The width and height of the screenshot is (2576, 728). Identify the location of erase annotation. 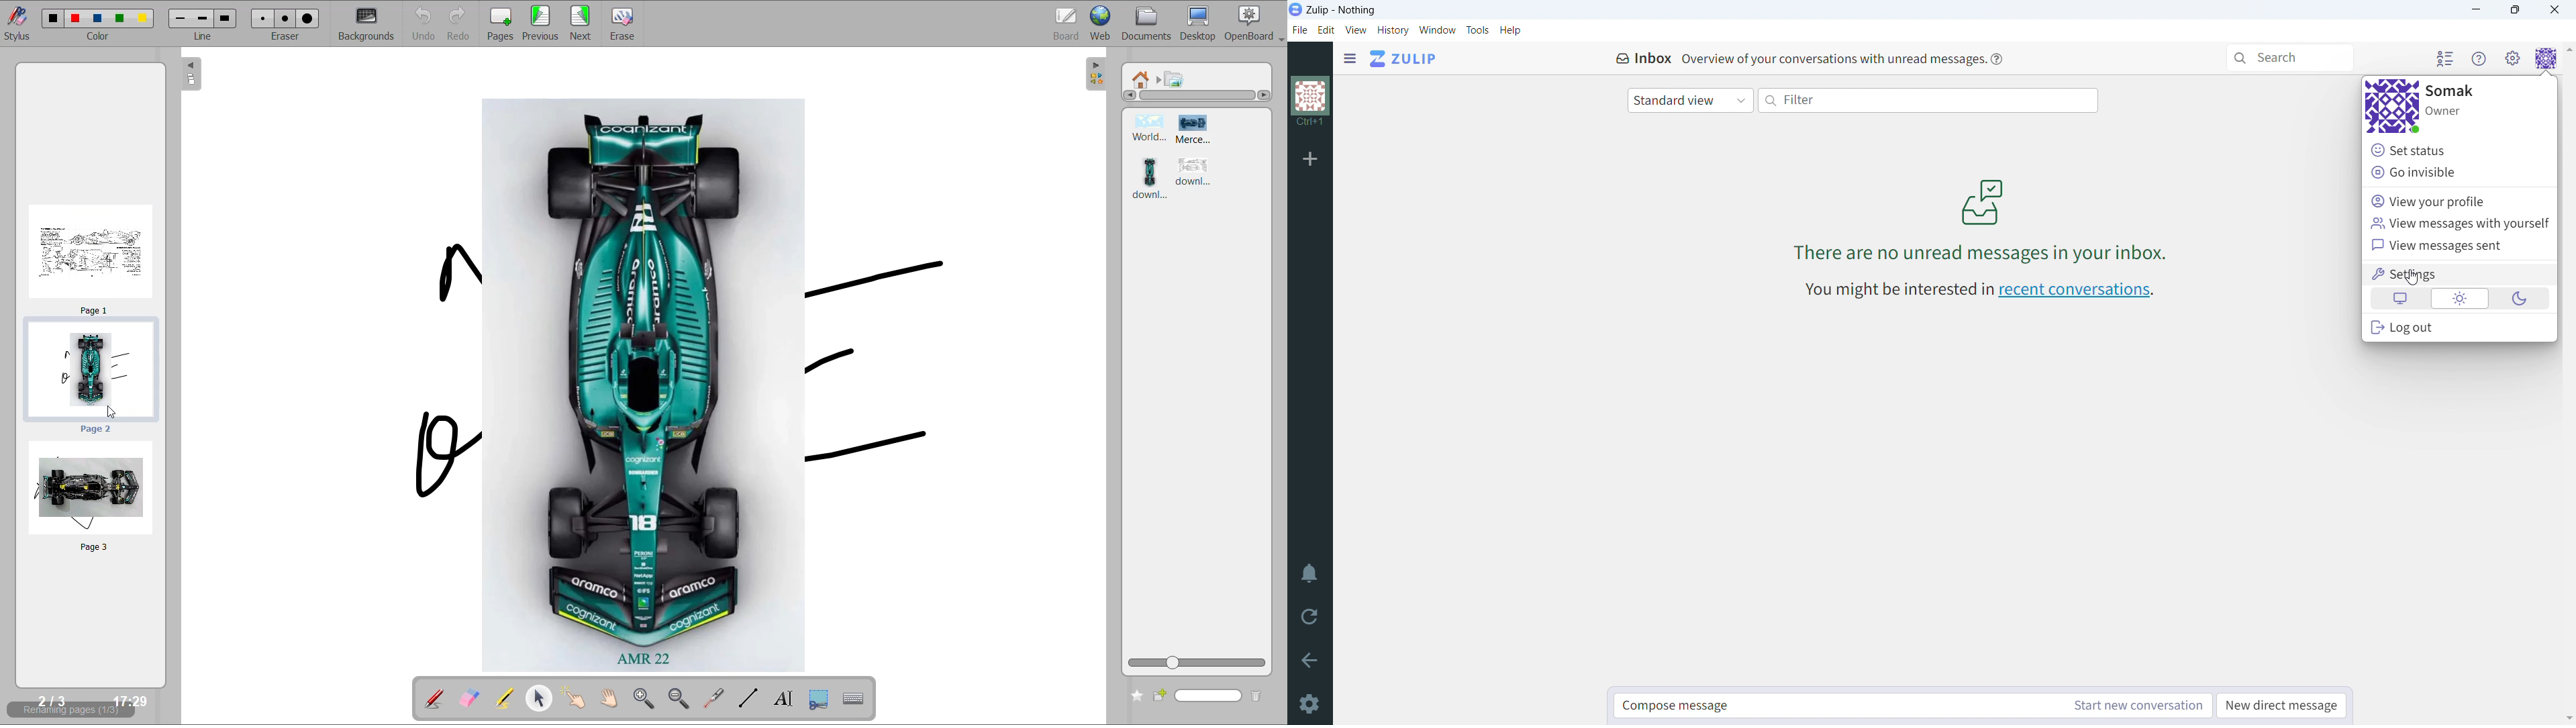
(466, 699).